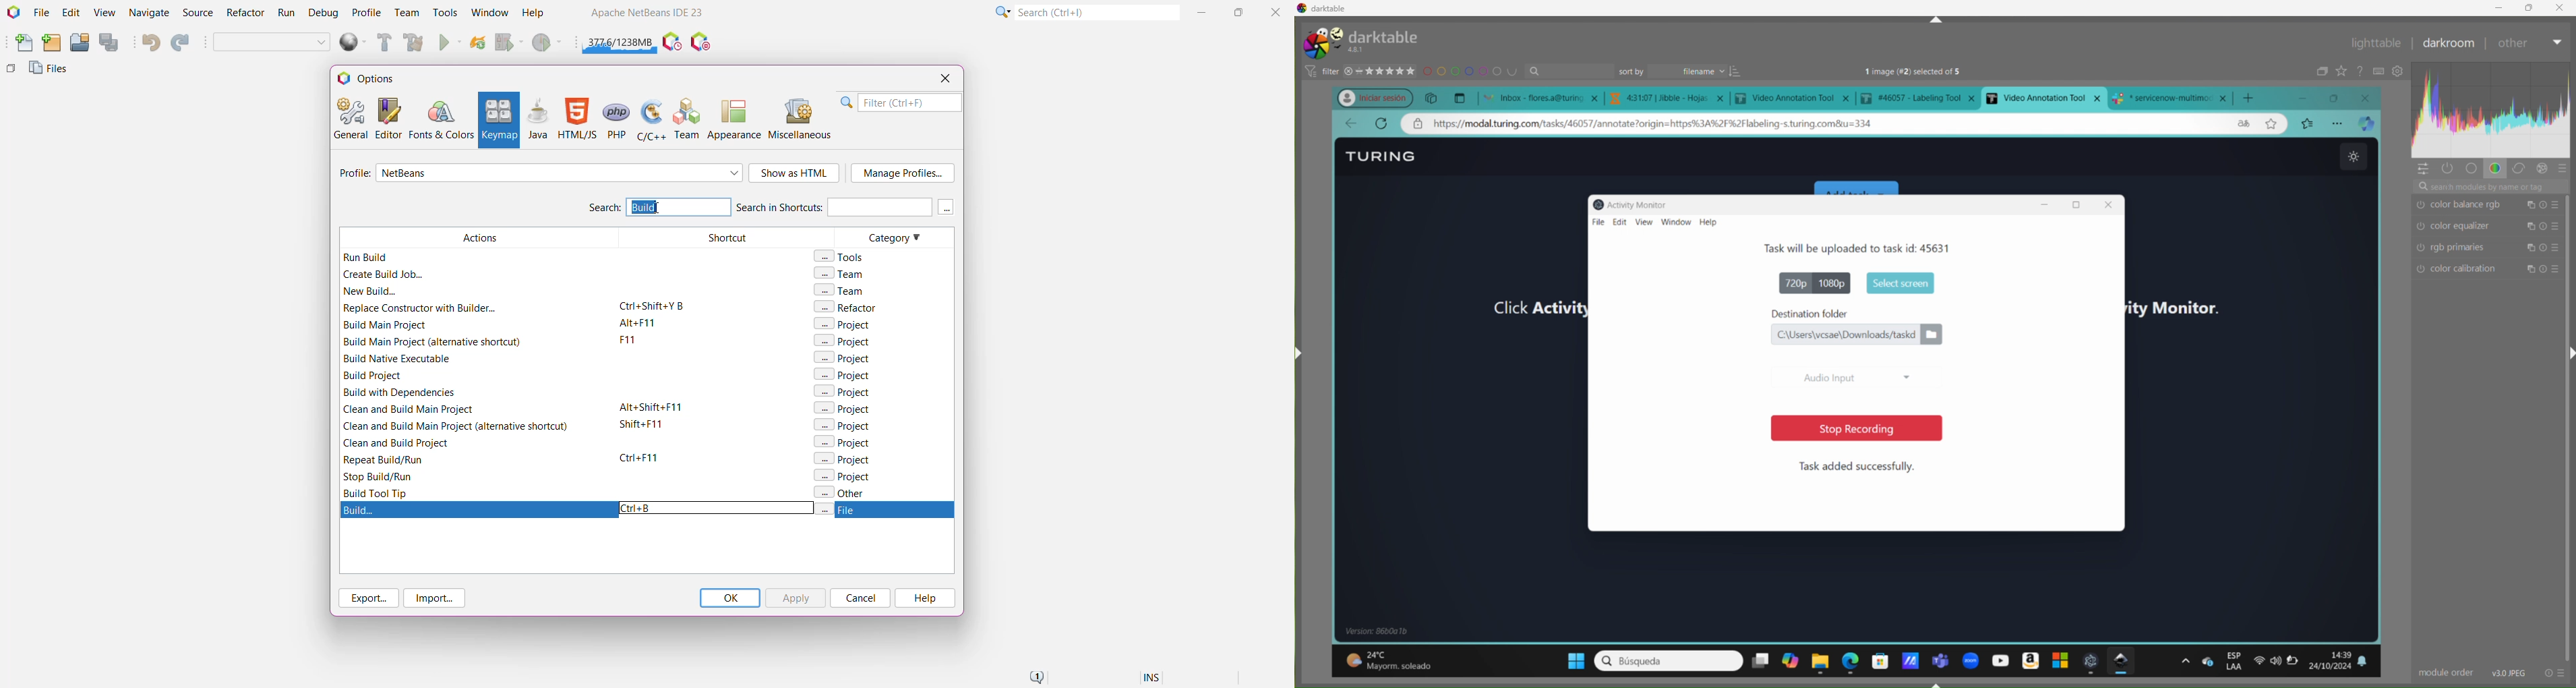  What do you see at coordinates (1835, 283) in the screenshot?
I see `1080p` at bounding box center [1835, 283].